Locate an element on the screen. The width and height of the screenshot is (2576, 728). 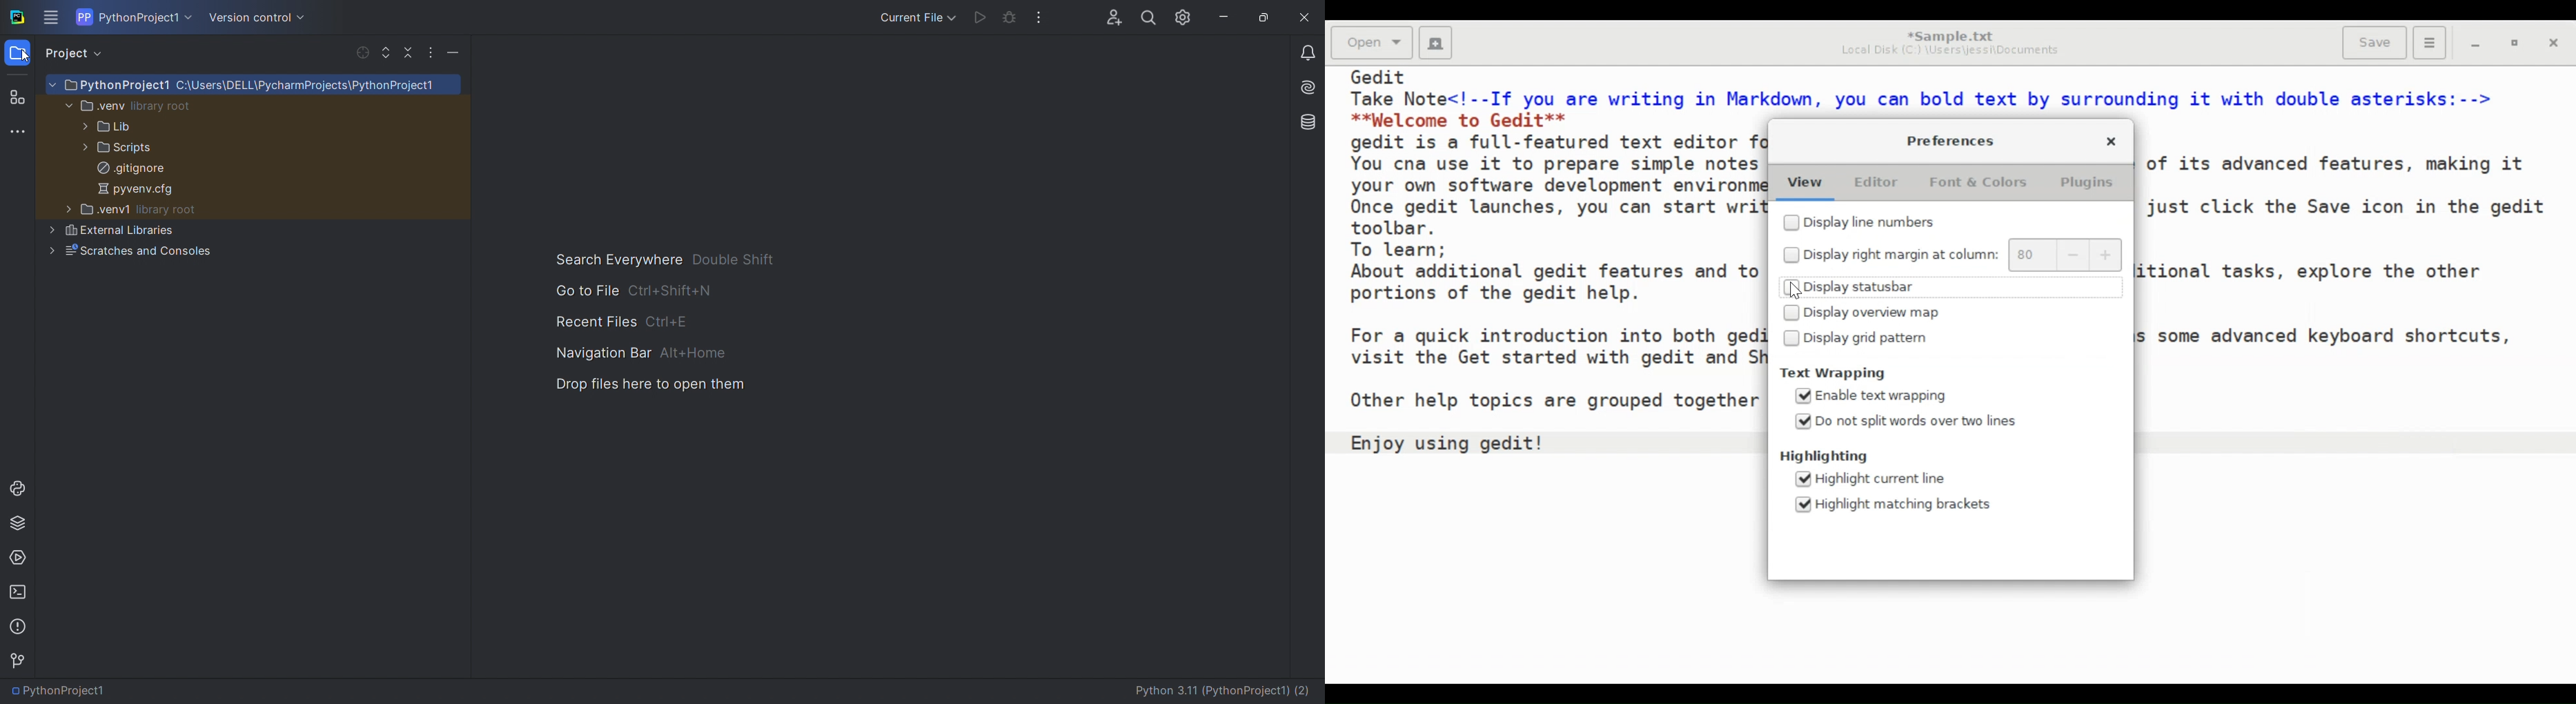
more tools window is located at coordinates (17, 130).